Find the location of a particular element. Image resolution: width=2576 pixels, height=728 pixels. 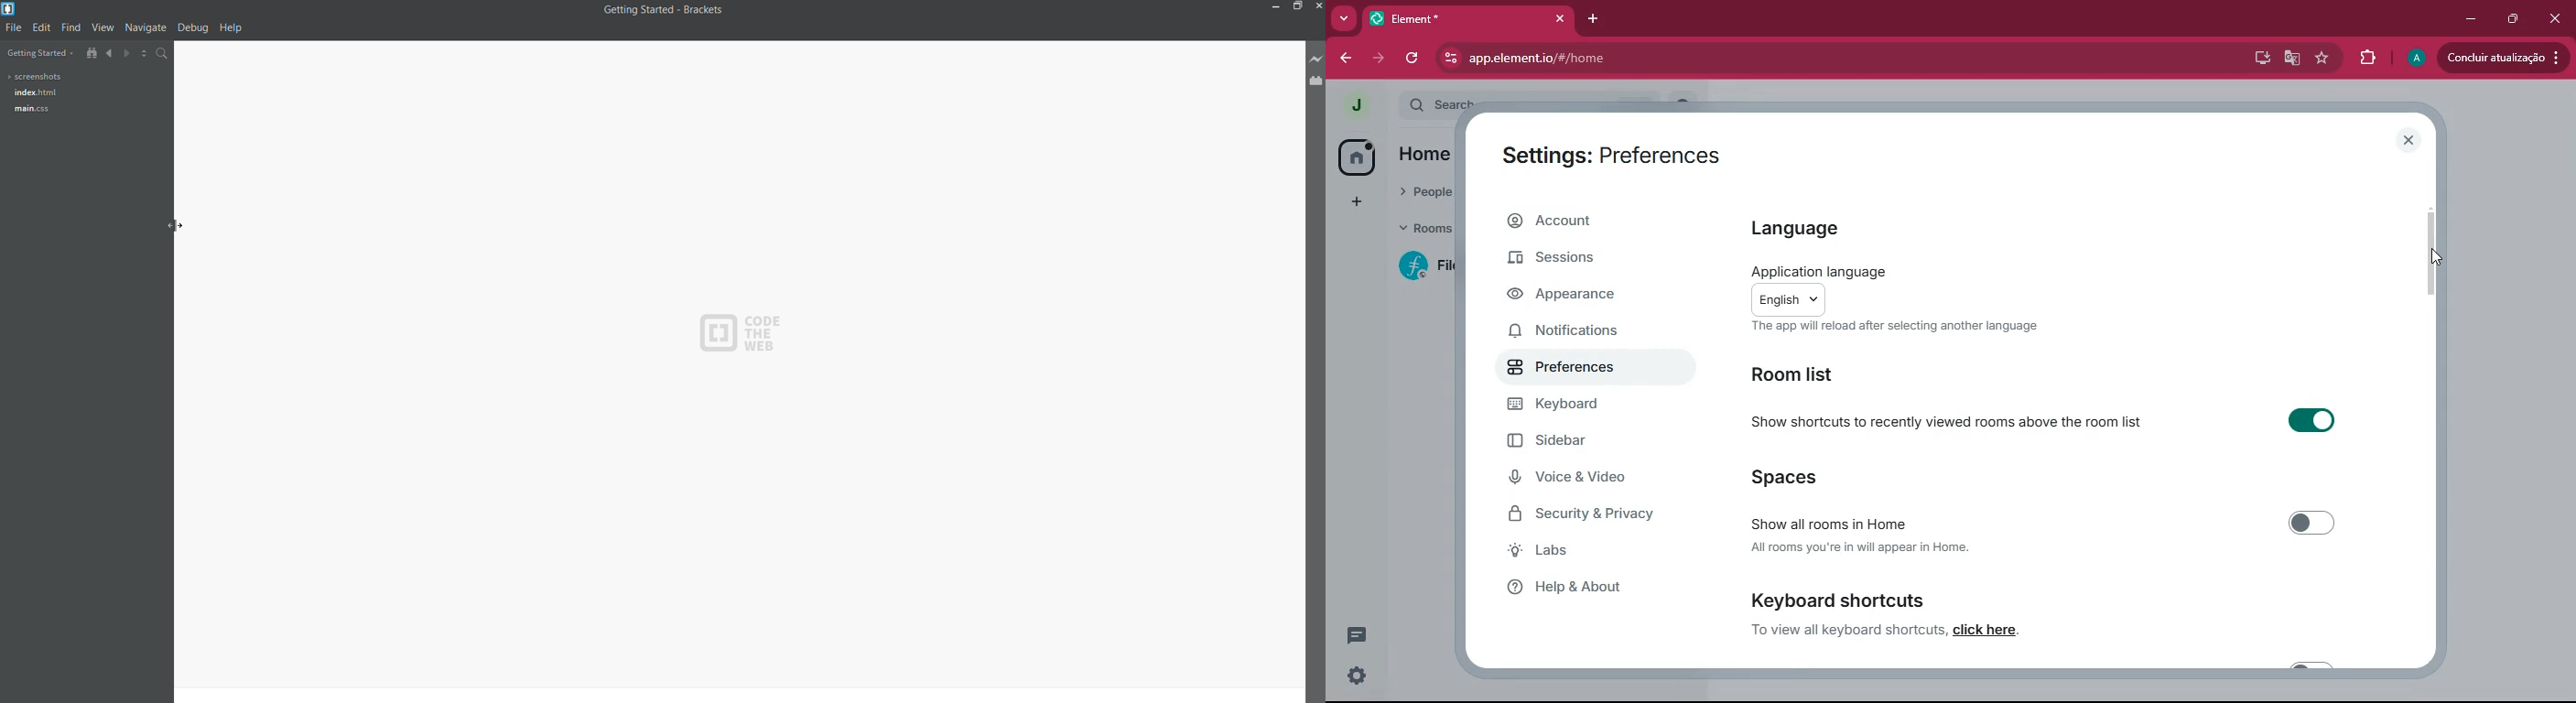

help is located at coordinates (235, 29).